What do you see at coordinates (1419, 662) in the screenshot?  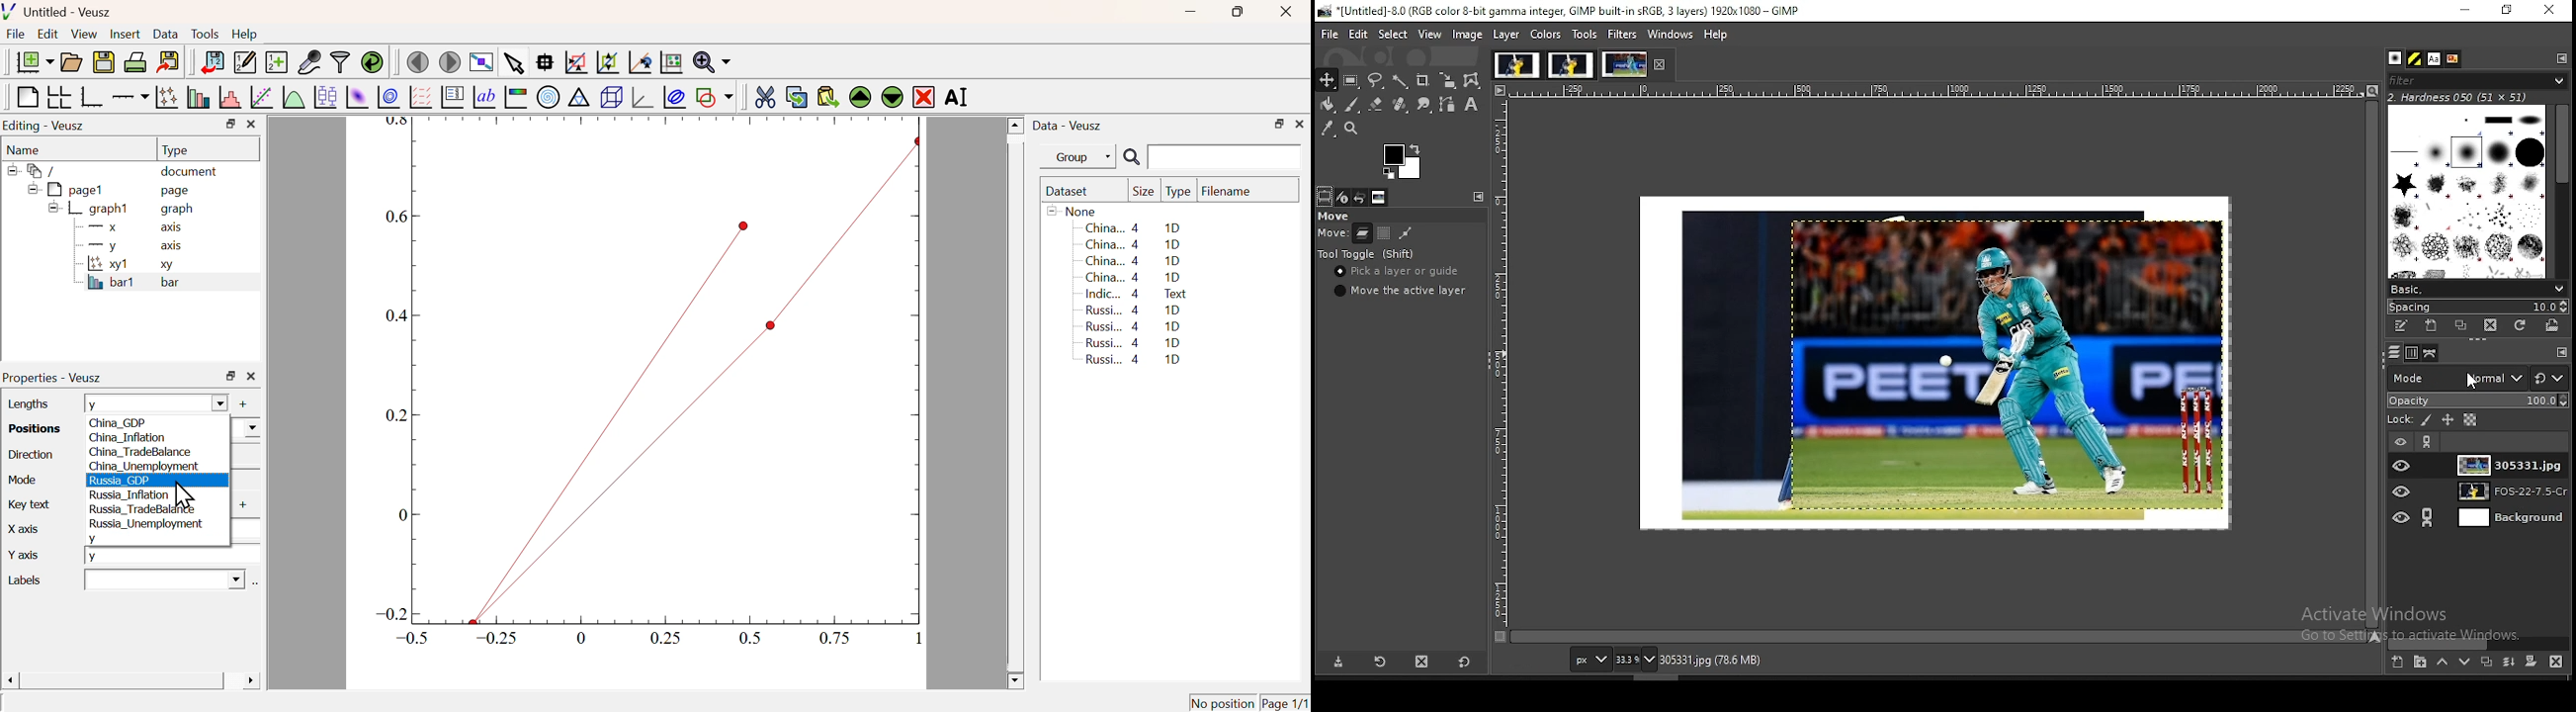 I see `delete tool preset` at bounding box center [1419, 662].